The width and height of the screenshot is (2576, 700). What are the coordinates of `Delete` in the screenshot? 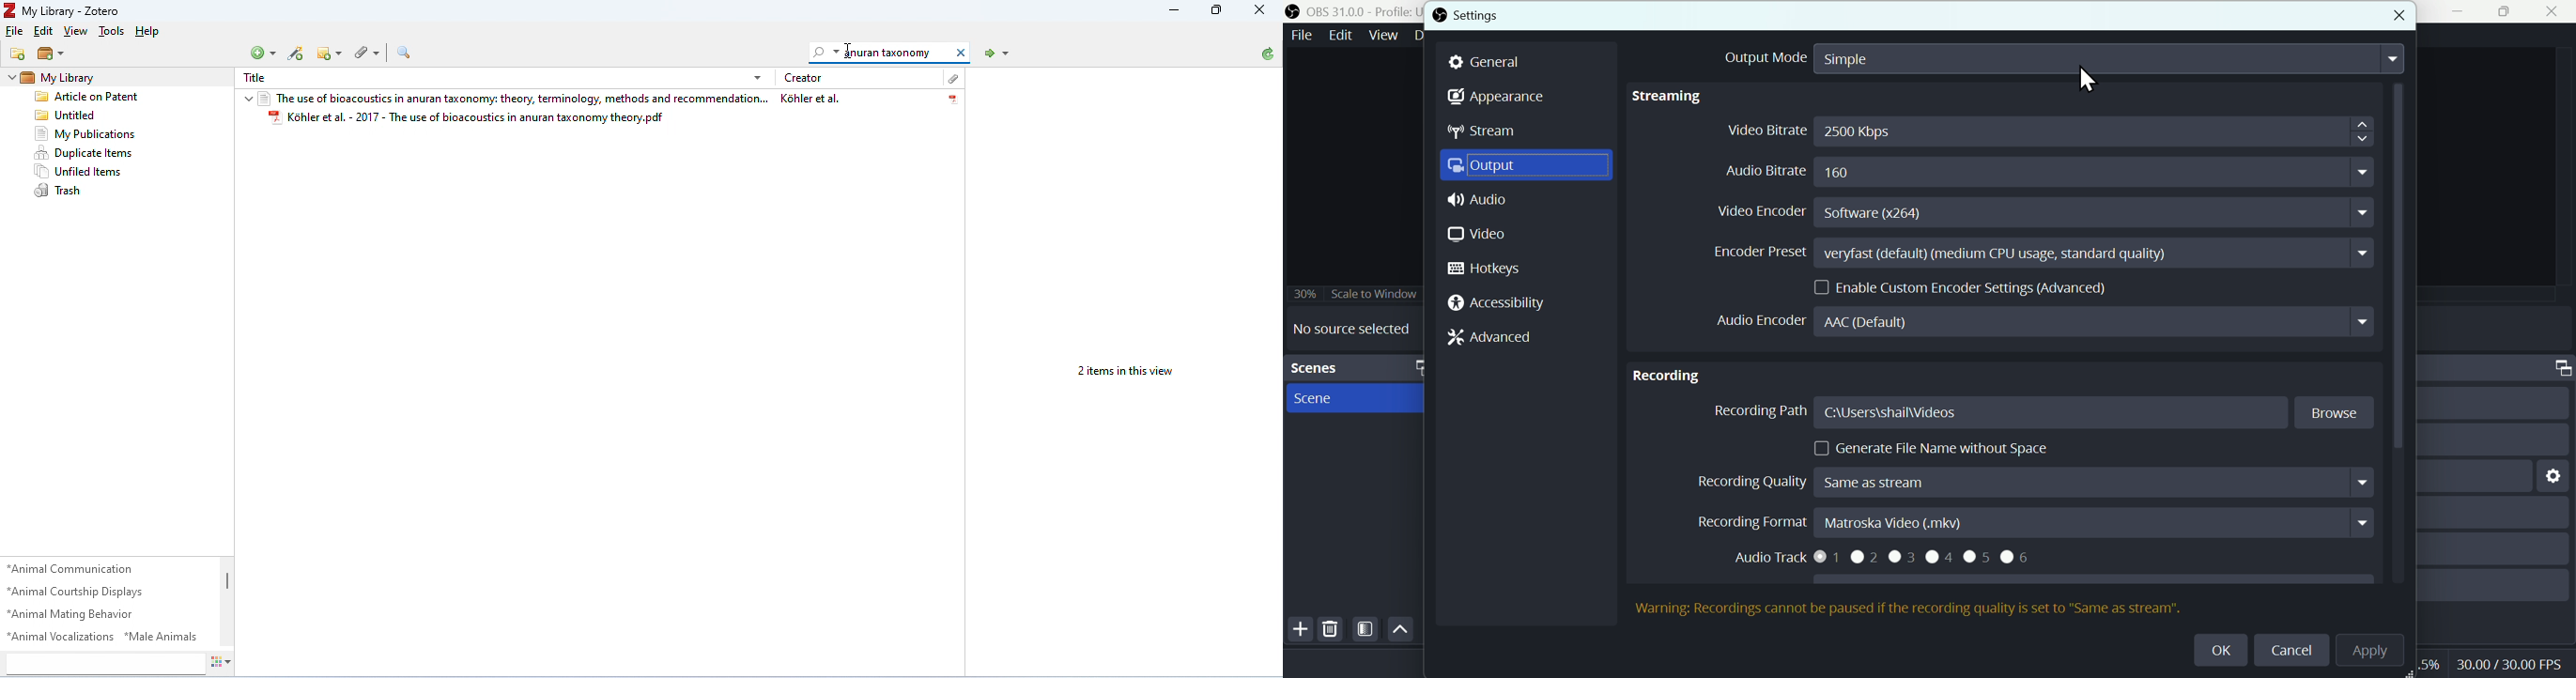 It's located at (1332, 628).